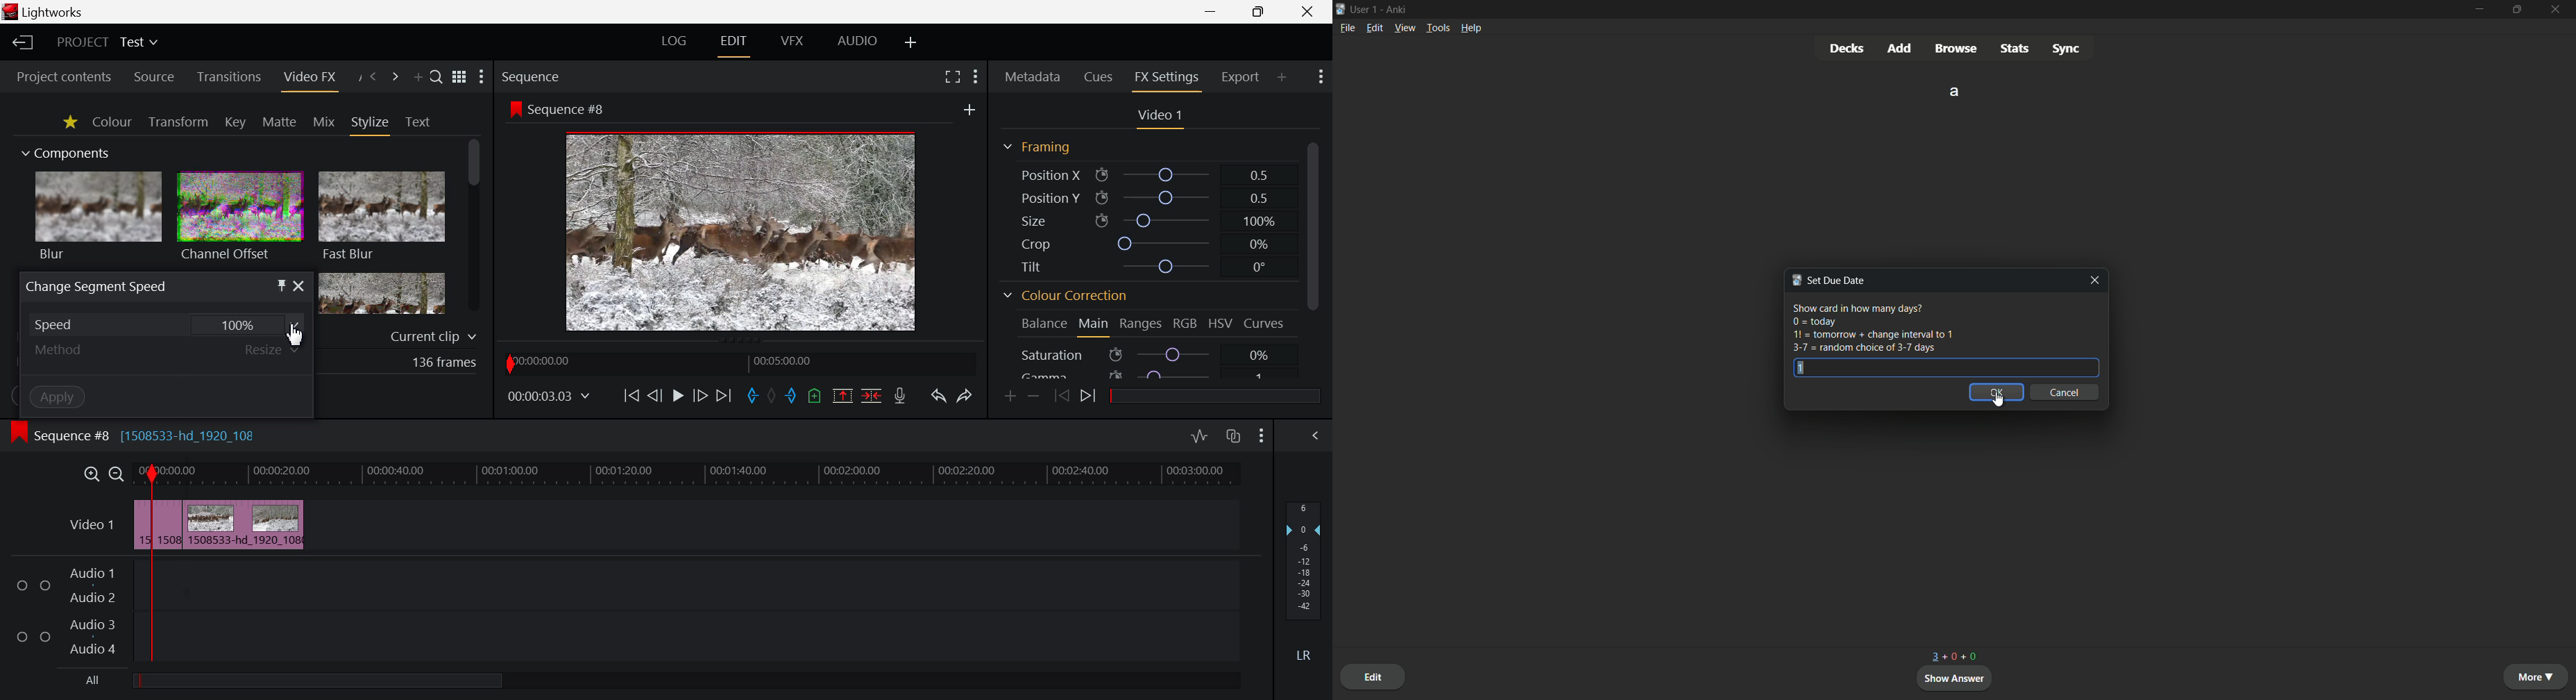 The width and height of the screenshot is (2576, 700). What do you see at coordinates (1365, 10) in the screenshot?
I see `user 1` at bounding box center [1365, 10].